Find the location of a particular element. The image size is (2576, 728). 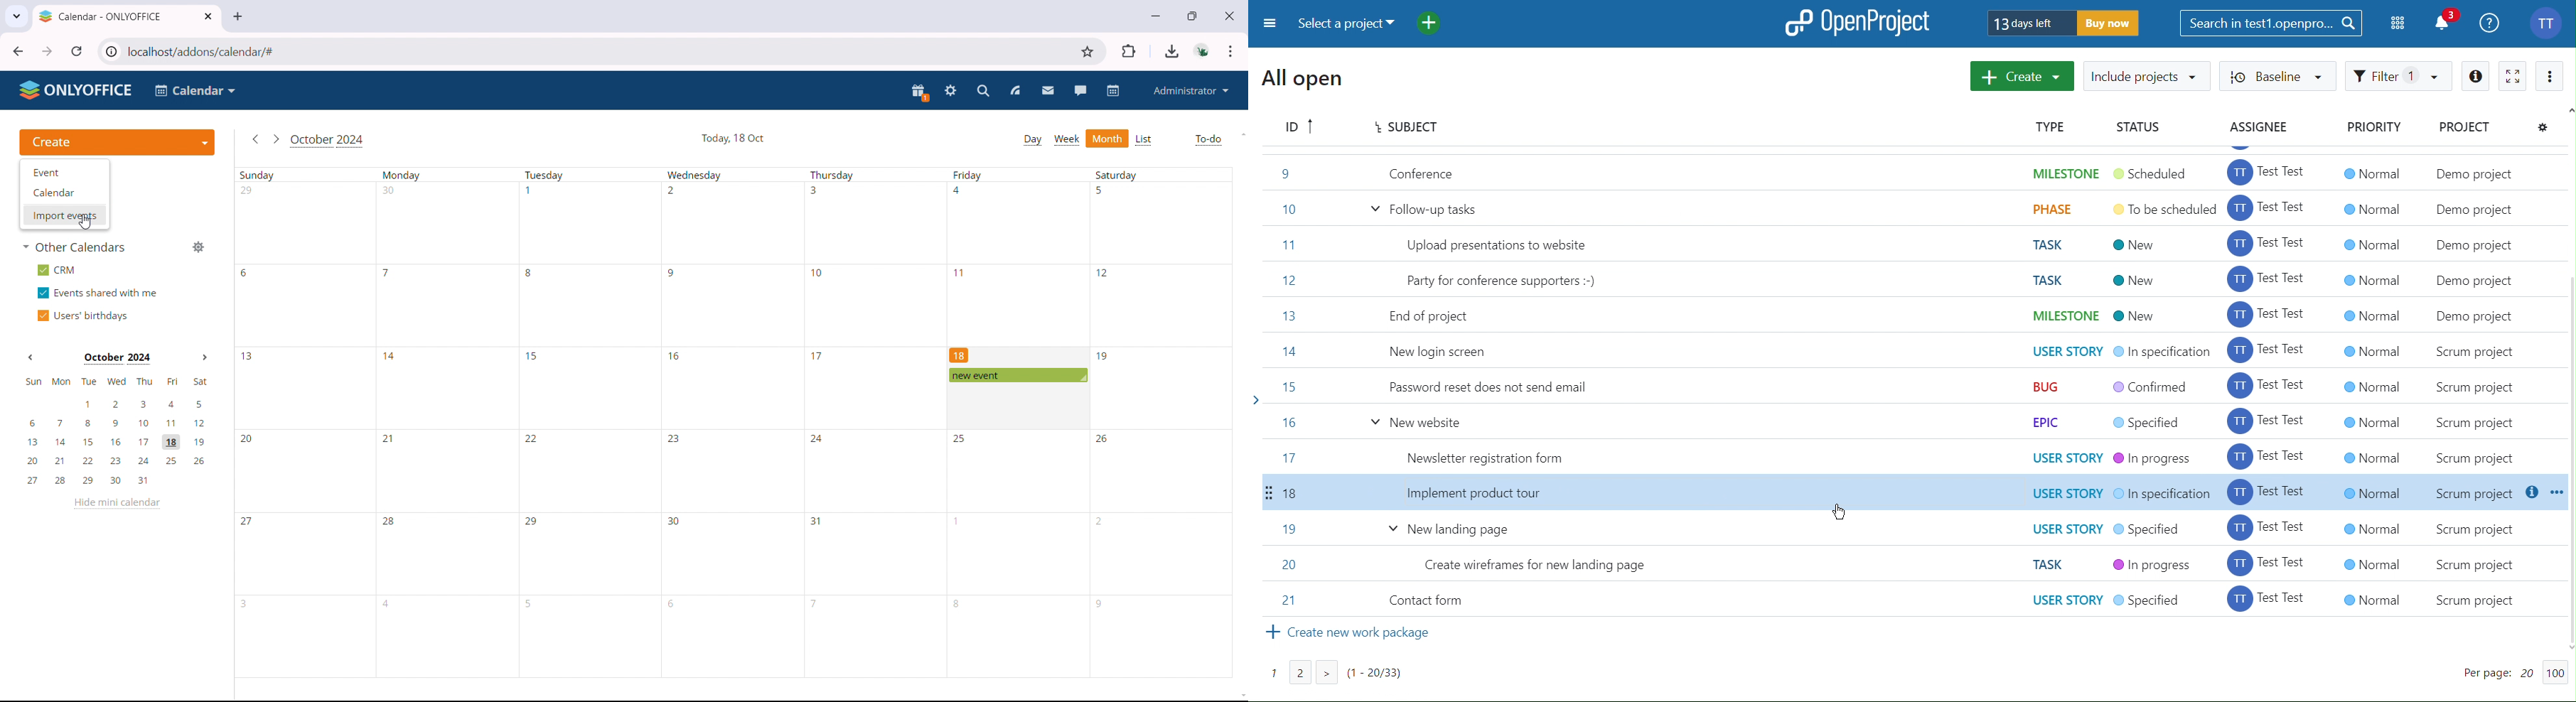

Thursday is located at coordinates (832, 176).